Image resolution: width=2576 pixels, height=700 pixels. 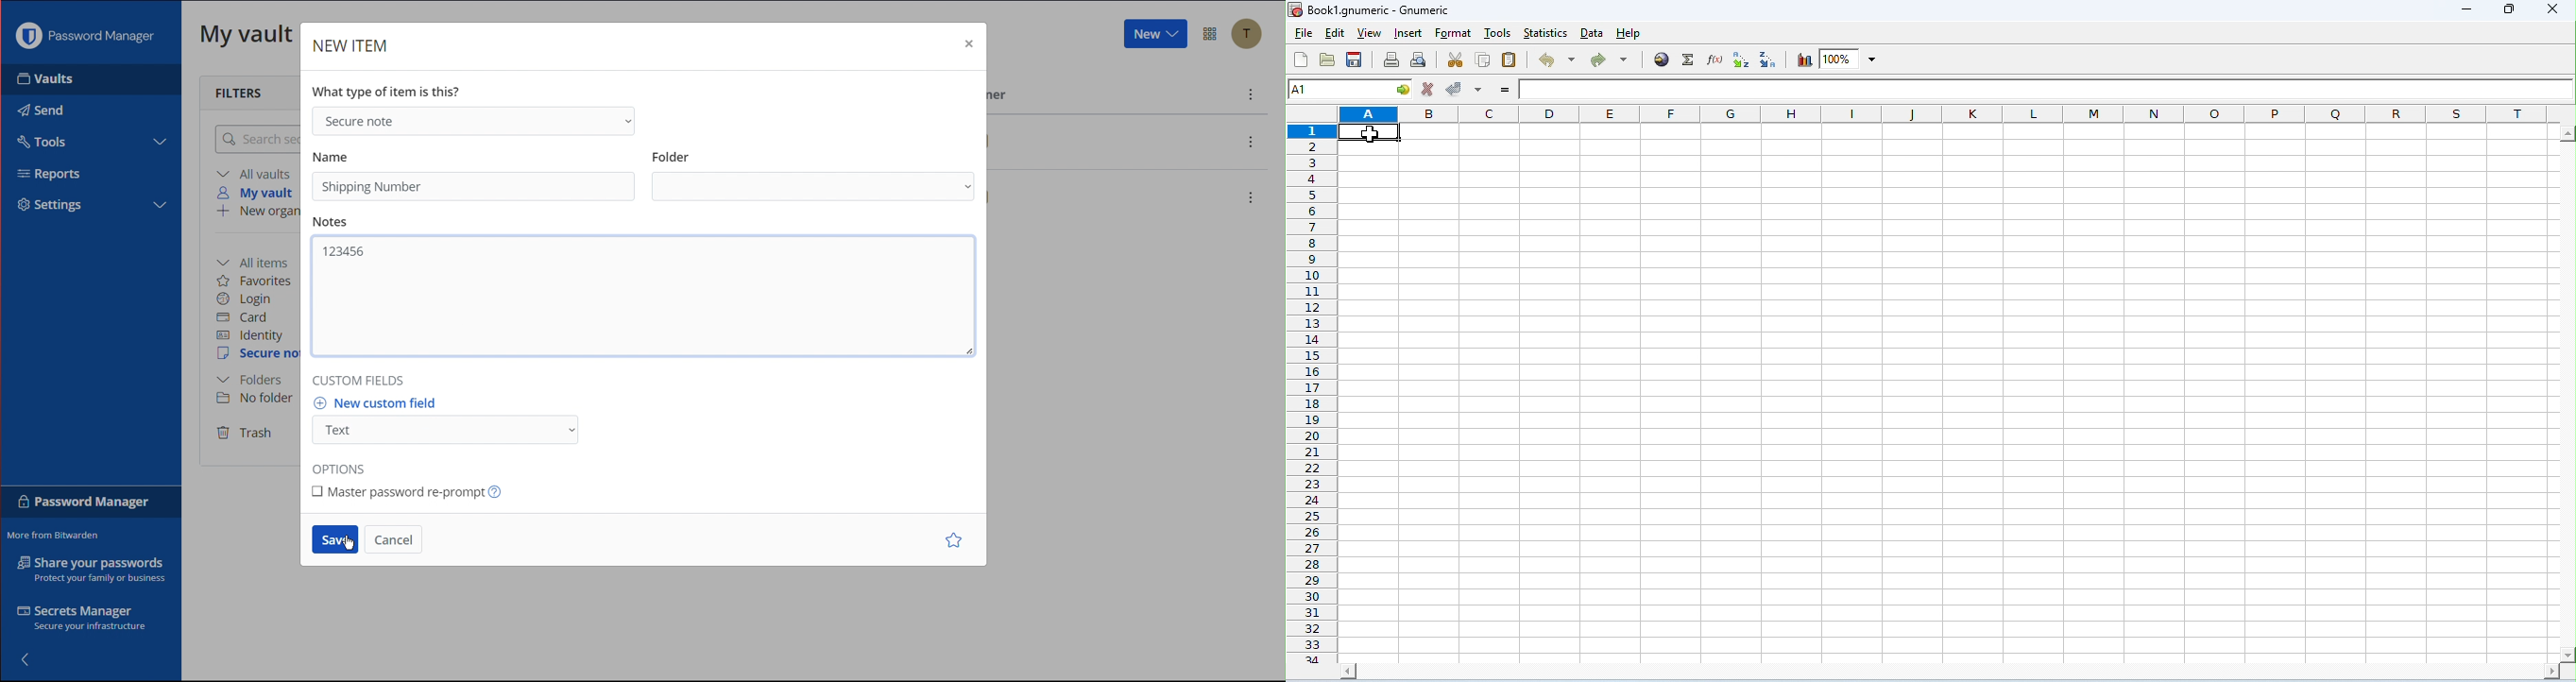 I want to click on paste, so click(x=1509, y=59).